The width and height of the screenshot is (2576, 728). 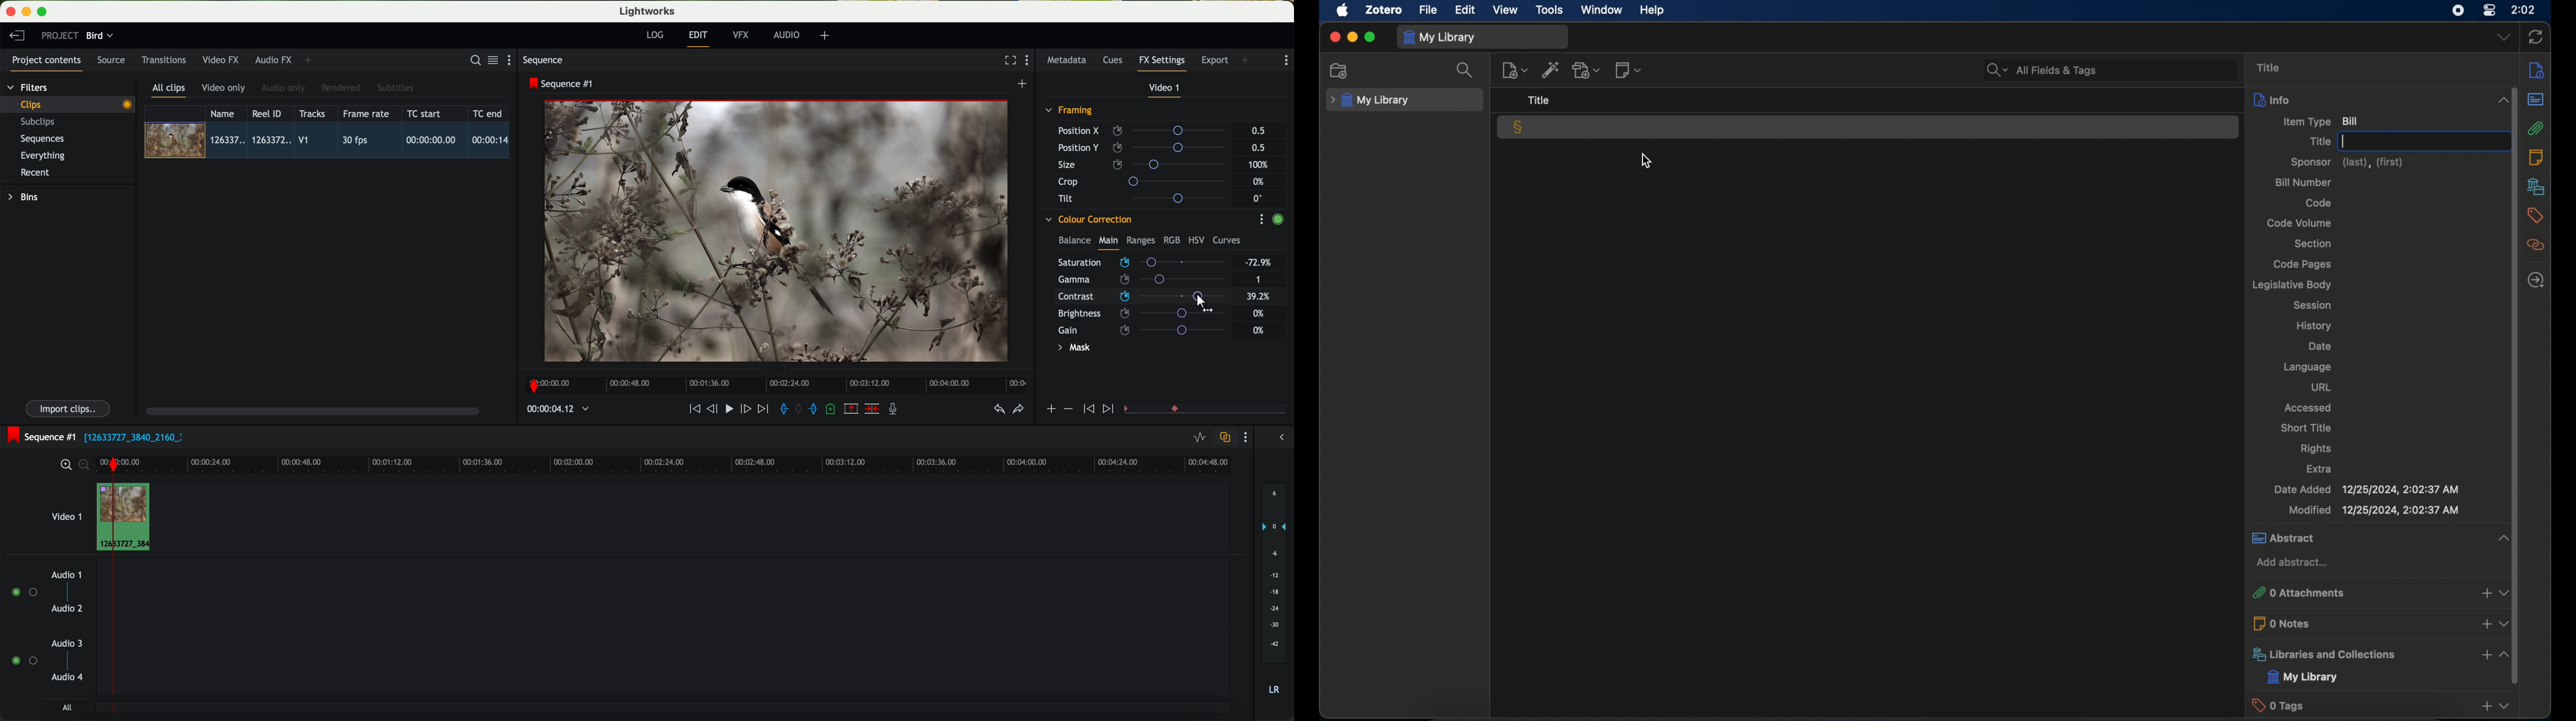 I want to click on search, so click(x=1465, y=69).